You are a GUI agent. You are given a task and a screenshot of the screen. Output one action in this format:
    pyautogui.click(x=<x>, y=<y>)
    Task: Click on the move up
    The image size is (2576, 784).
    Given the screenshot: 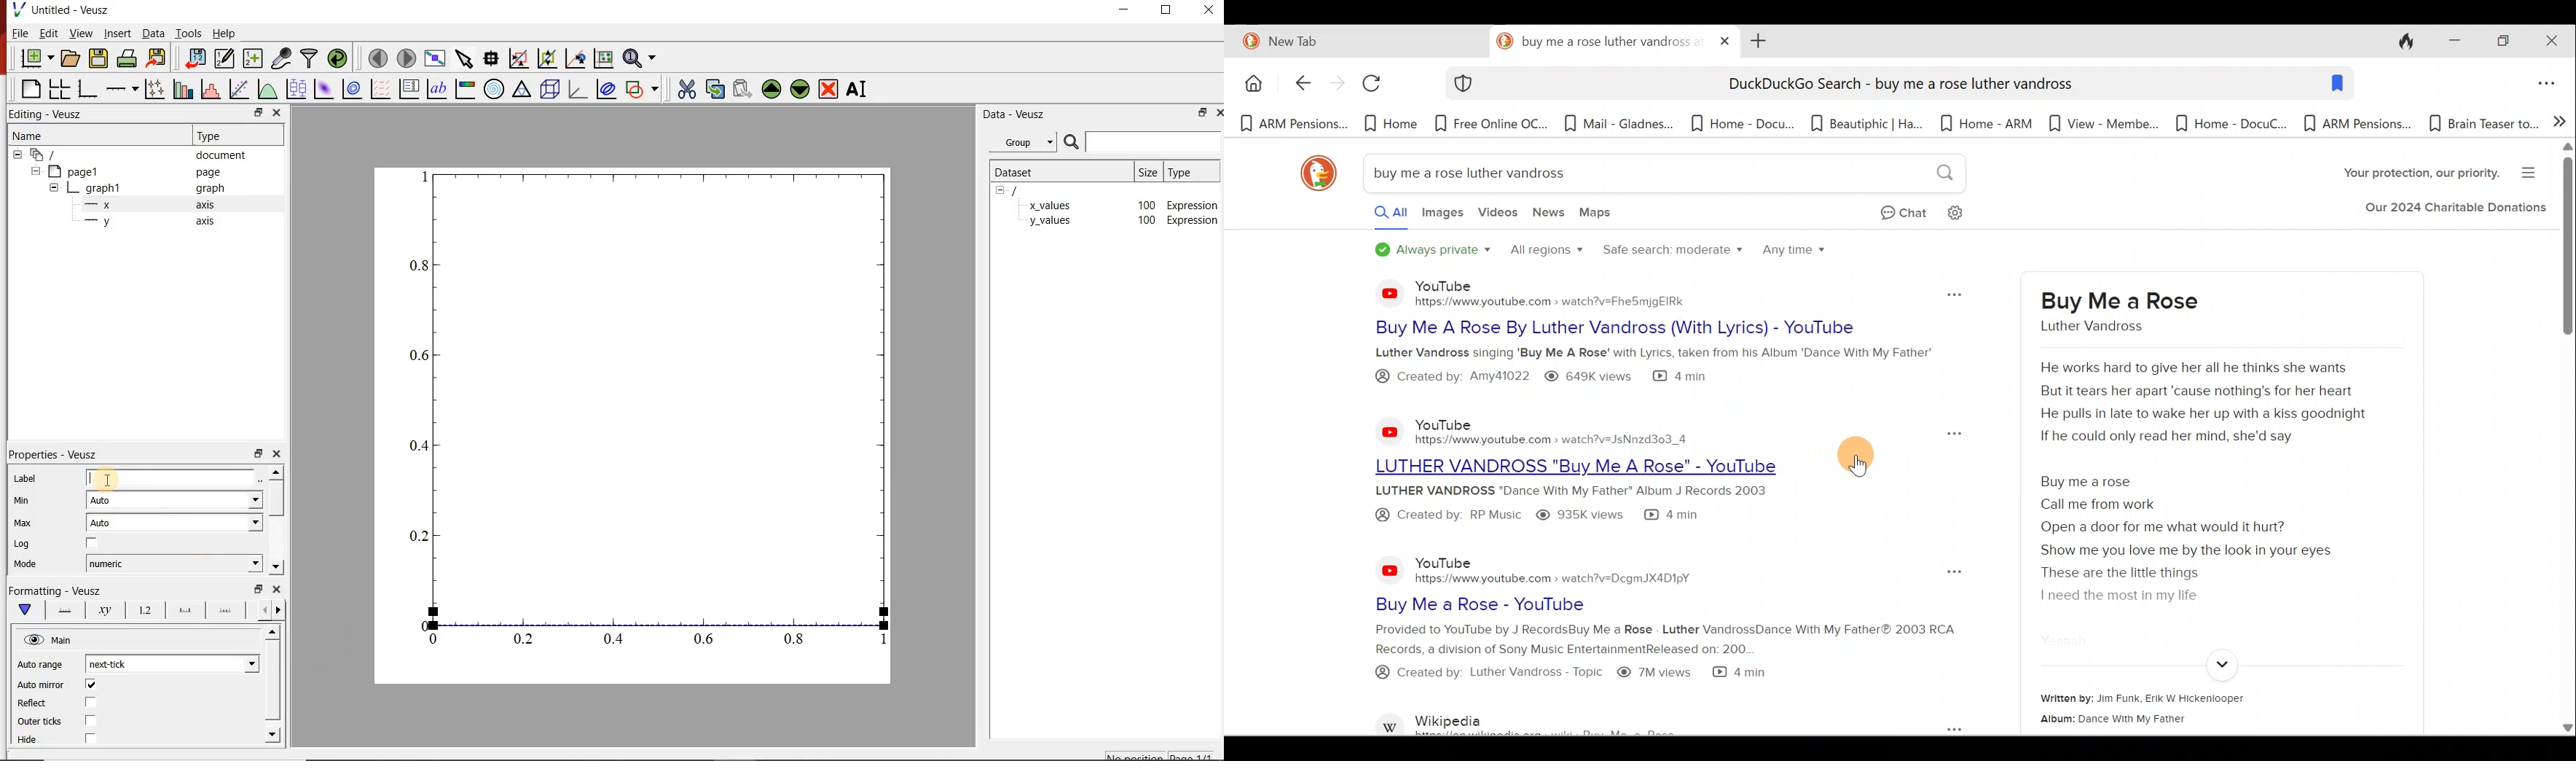 What is the action you would take?
    pyautogui.click(x=275, y=472)
    